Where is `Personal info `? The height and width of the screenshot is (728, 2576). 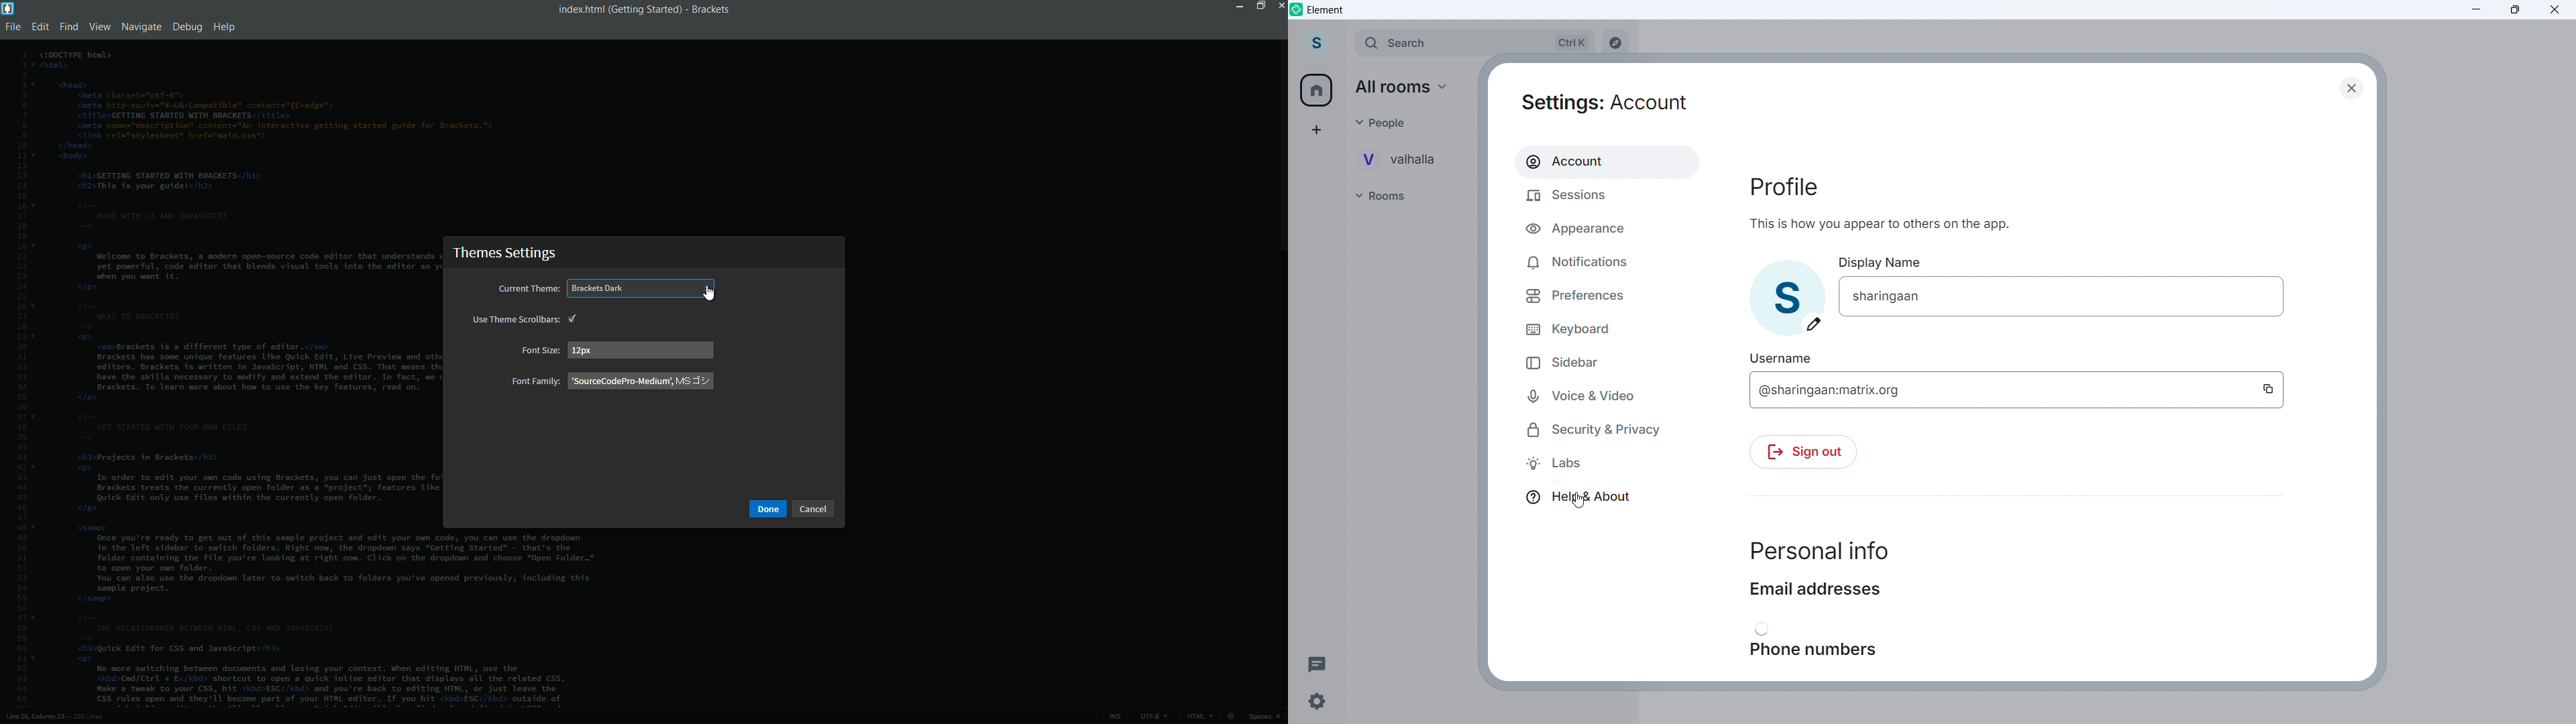 Personal info  is located at coordinates (1817, 552).